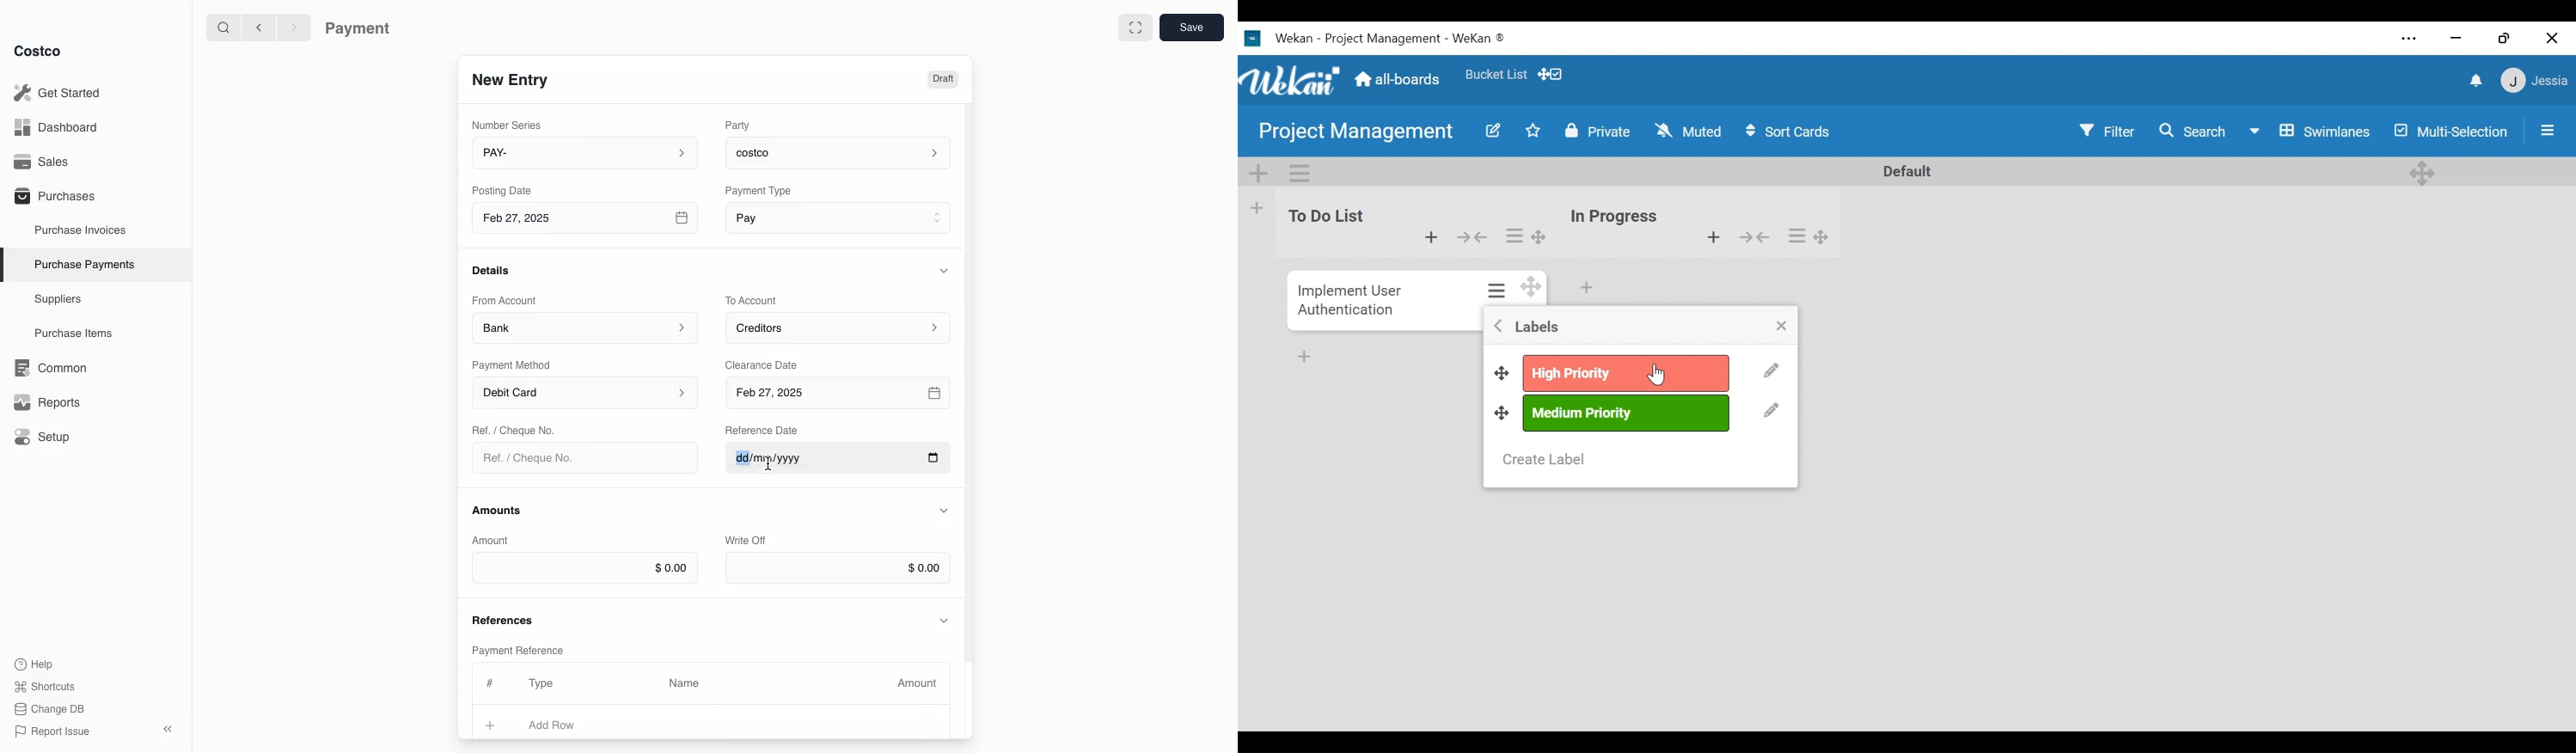 This screenshot has height=756, width=2576. What do you see at coordinates (1135, 30) in the screenshot?
I see `Full width toggle` at bounding box center [1135, 30].